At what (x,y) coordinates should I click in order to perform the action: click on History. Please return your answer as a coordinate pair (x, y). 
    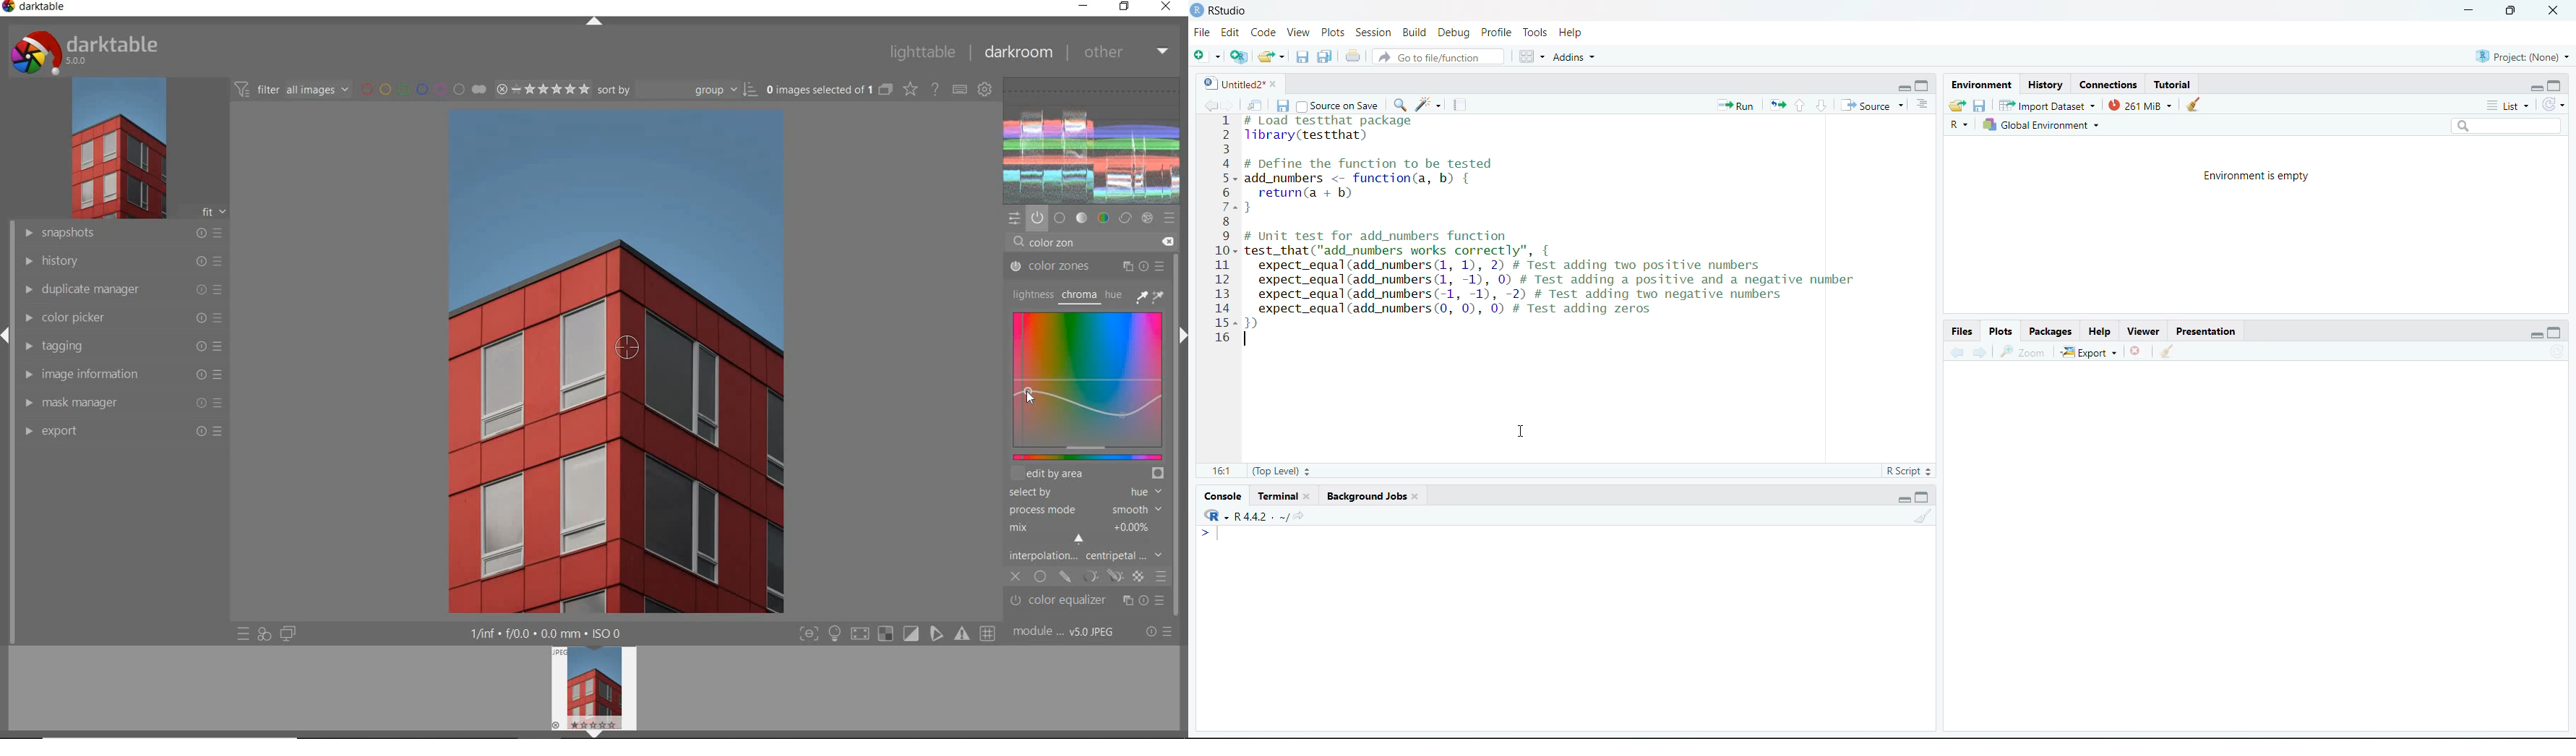
    Looking at the image, I should click on (2045, 85).